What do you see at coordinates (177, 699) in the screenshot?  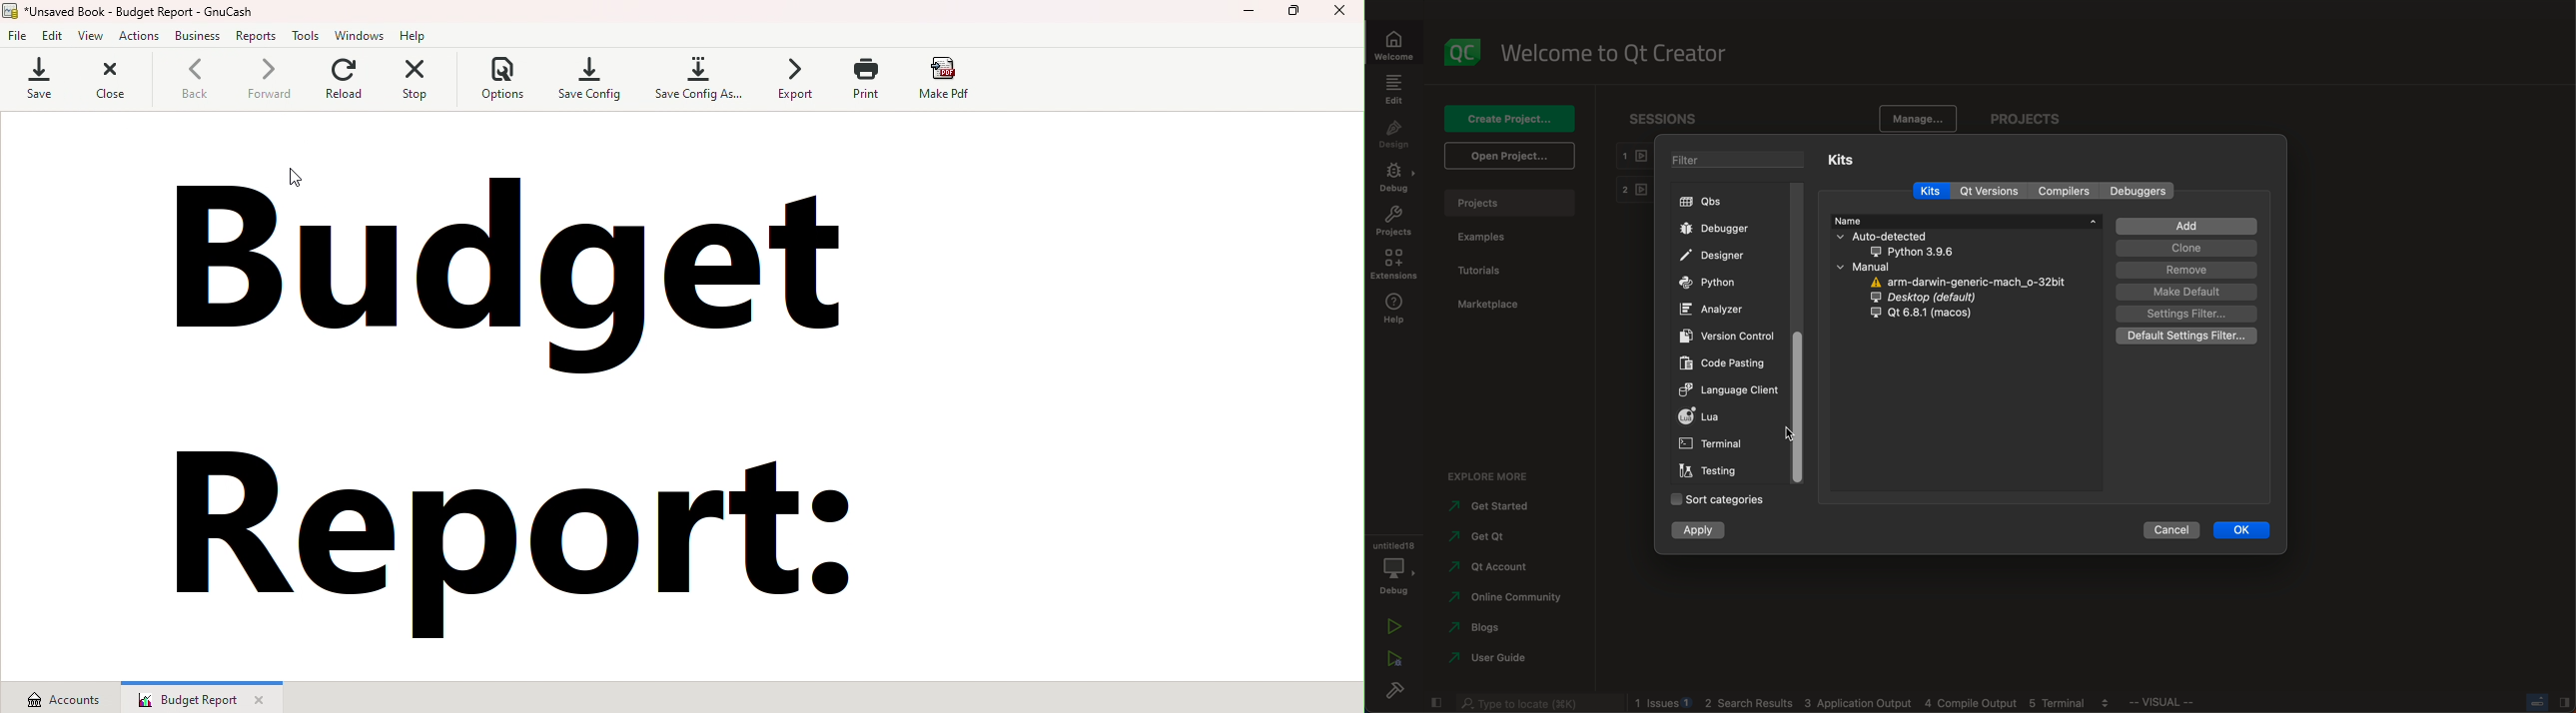 I see `Budget report` at bounding box center [177, 699].